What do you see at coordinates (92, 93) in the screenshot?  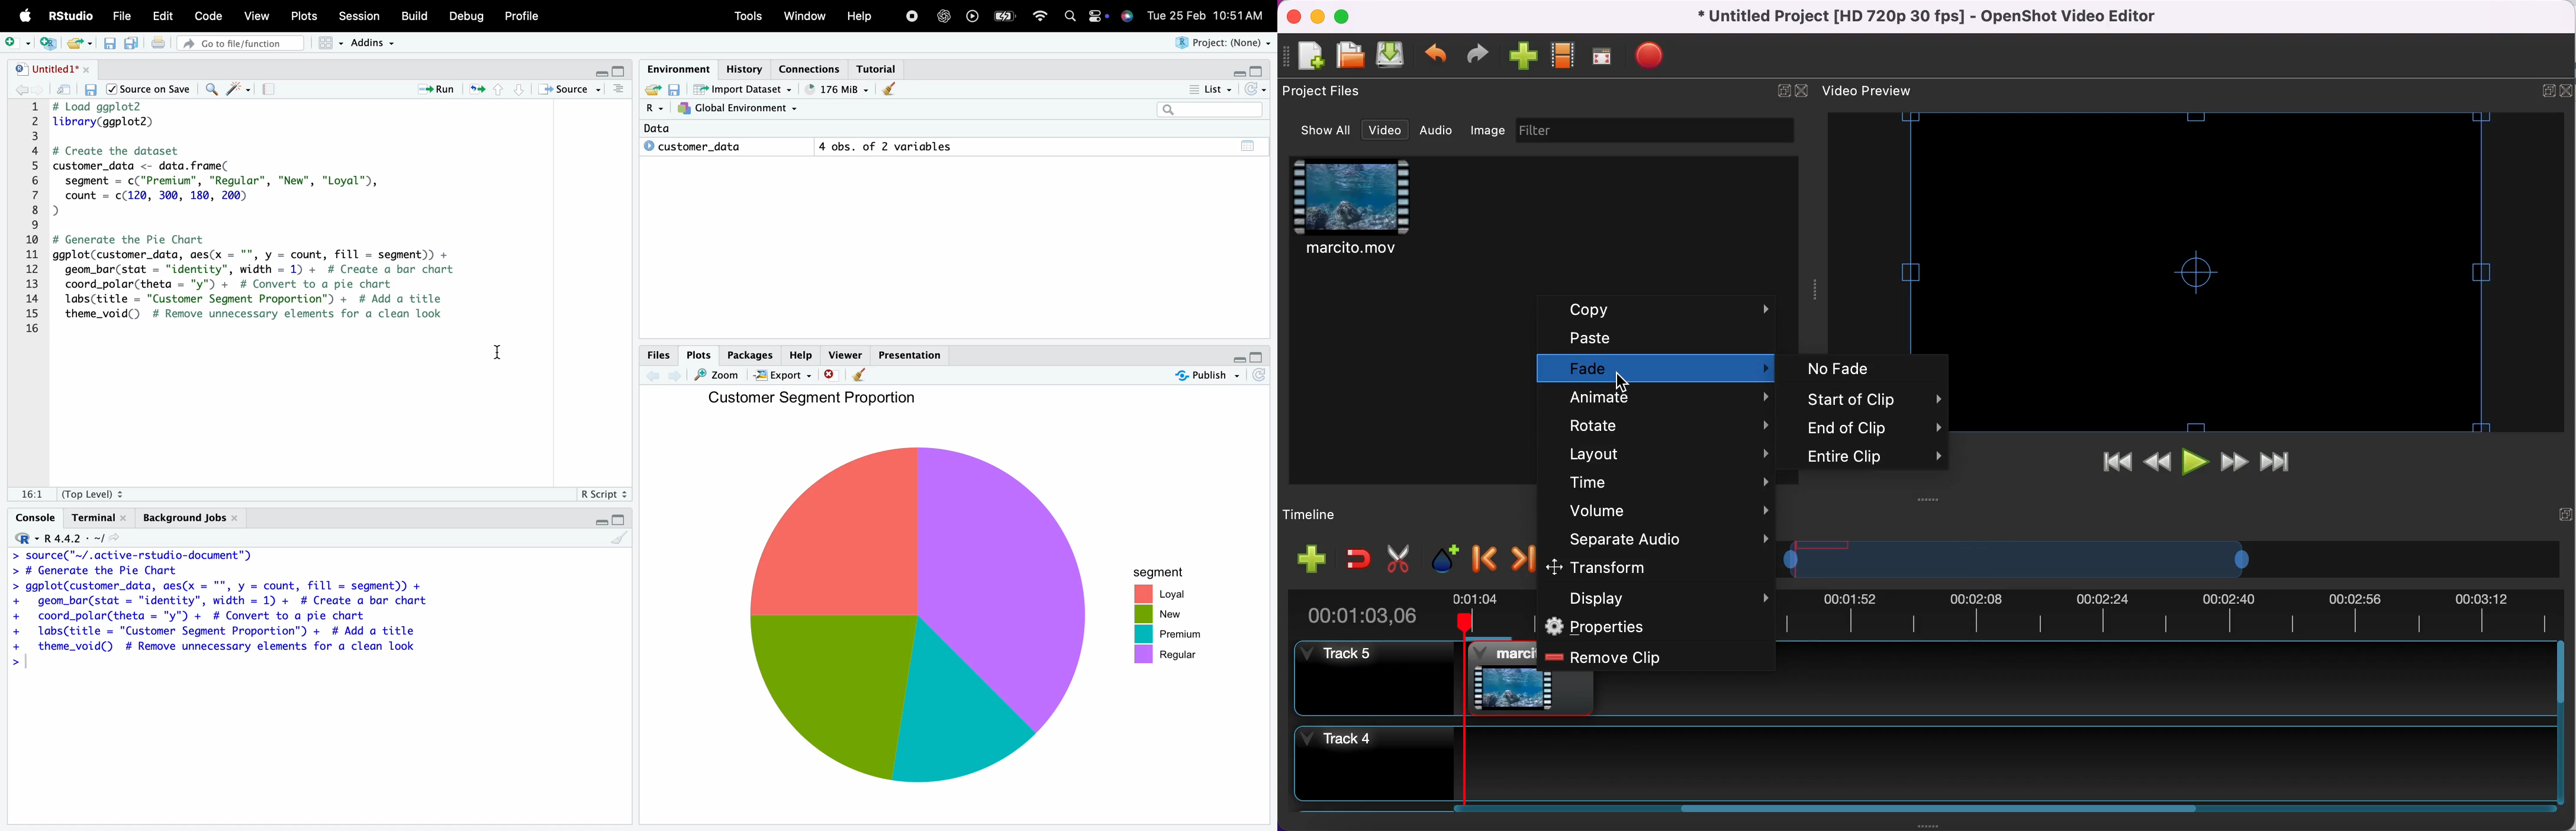 I see `save script` at bounding box center [92, 93].